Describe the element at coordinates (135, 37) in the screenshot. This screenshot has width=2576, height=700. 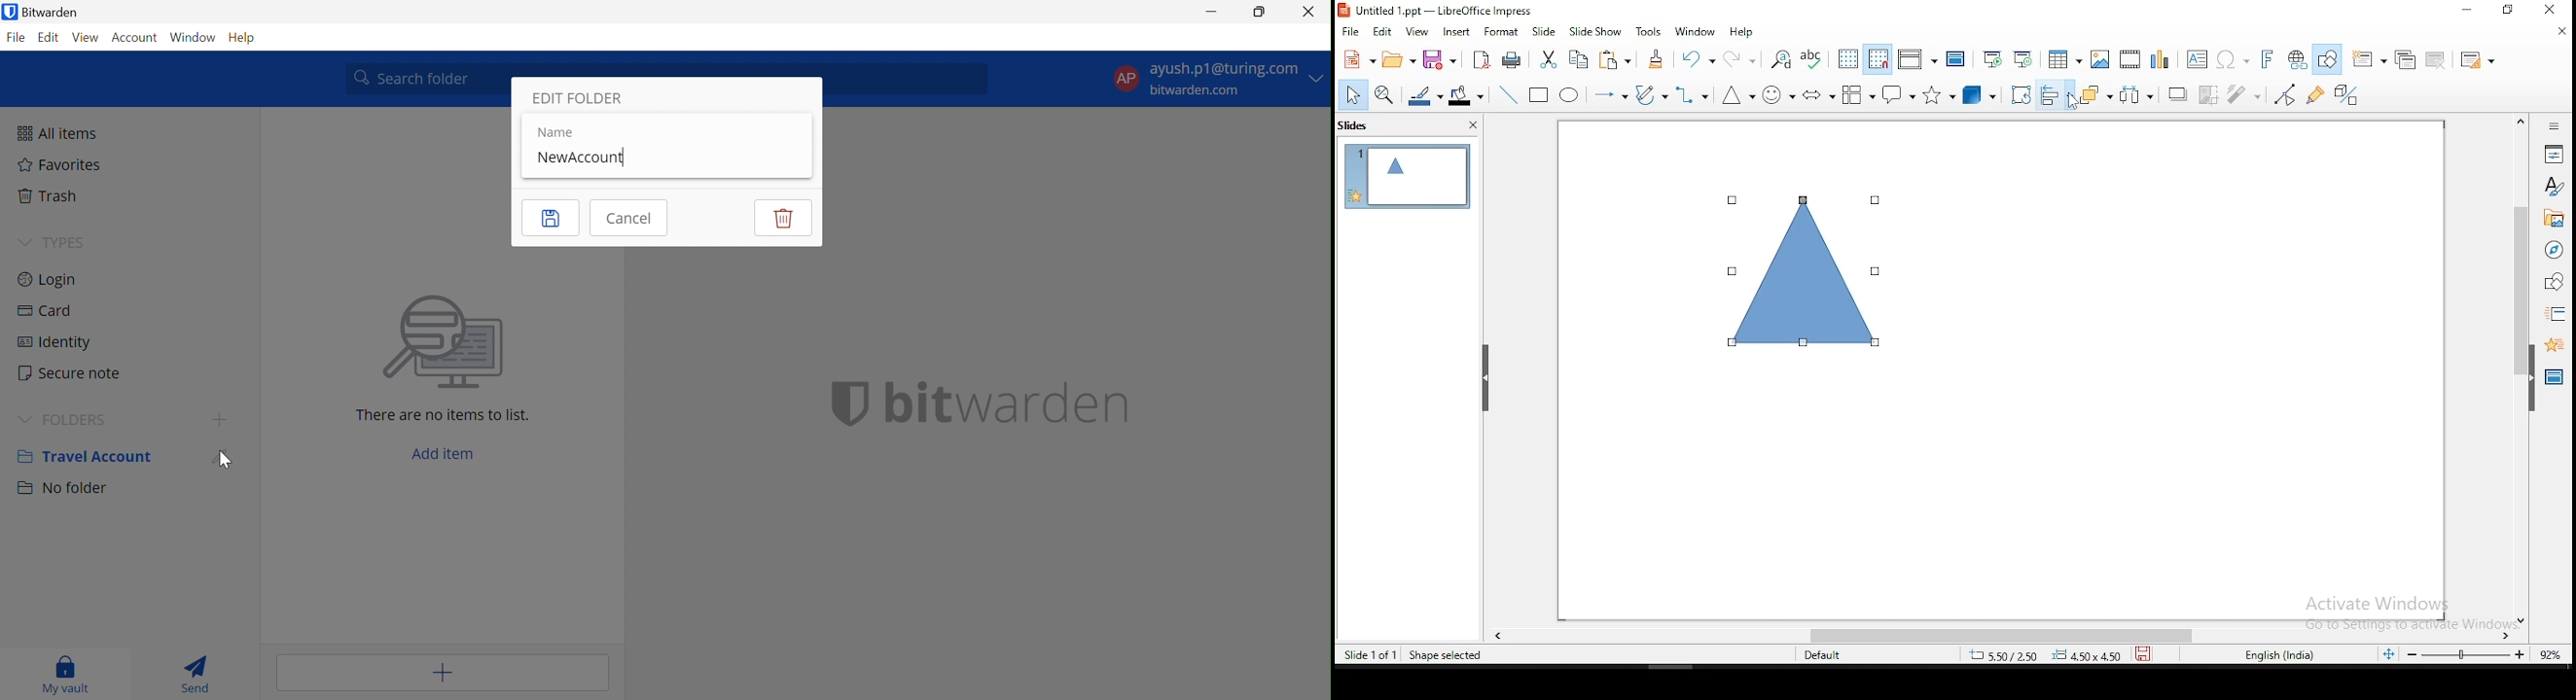
I see `Account` at that location.